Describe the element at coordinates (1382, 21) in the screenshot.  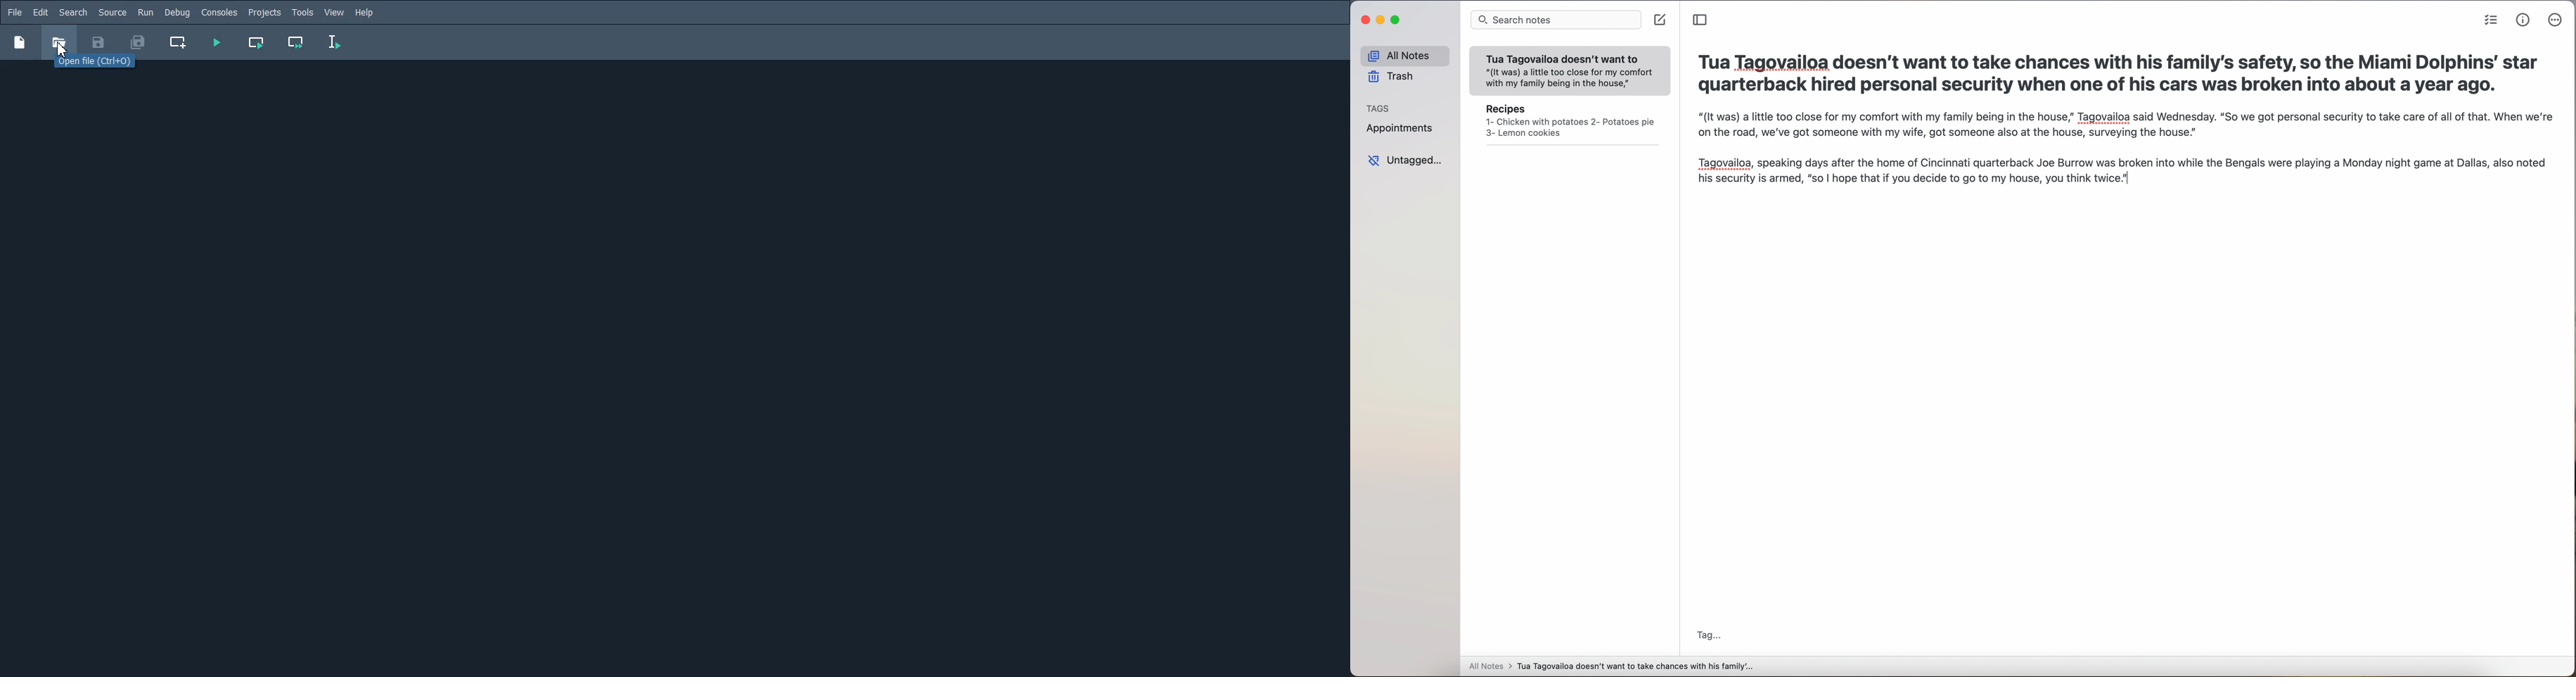
I see `minimize Simplenote` at that location.